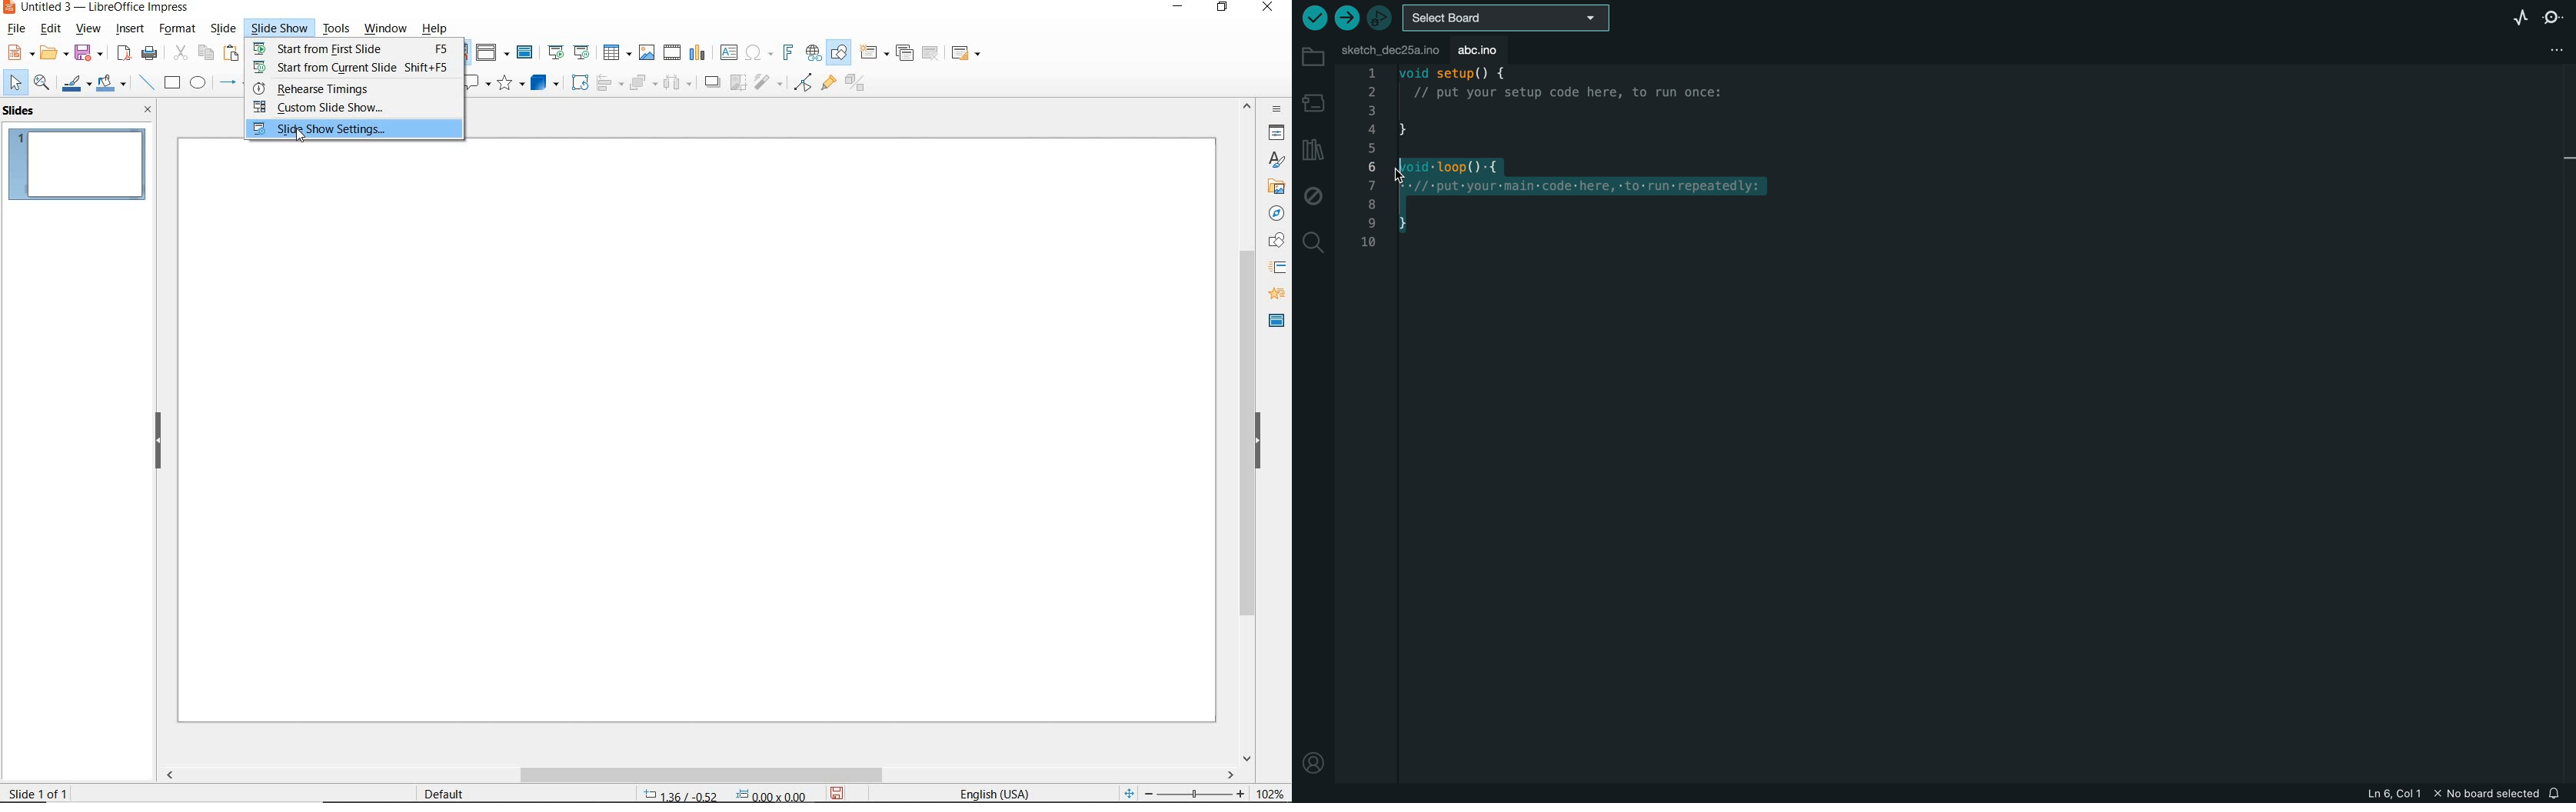  I want to click on ALIGN OBJECTS, so click(606, 83).